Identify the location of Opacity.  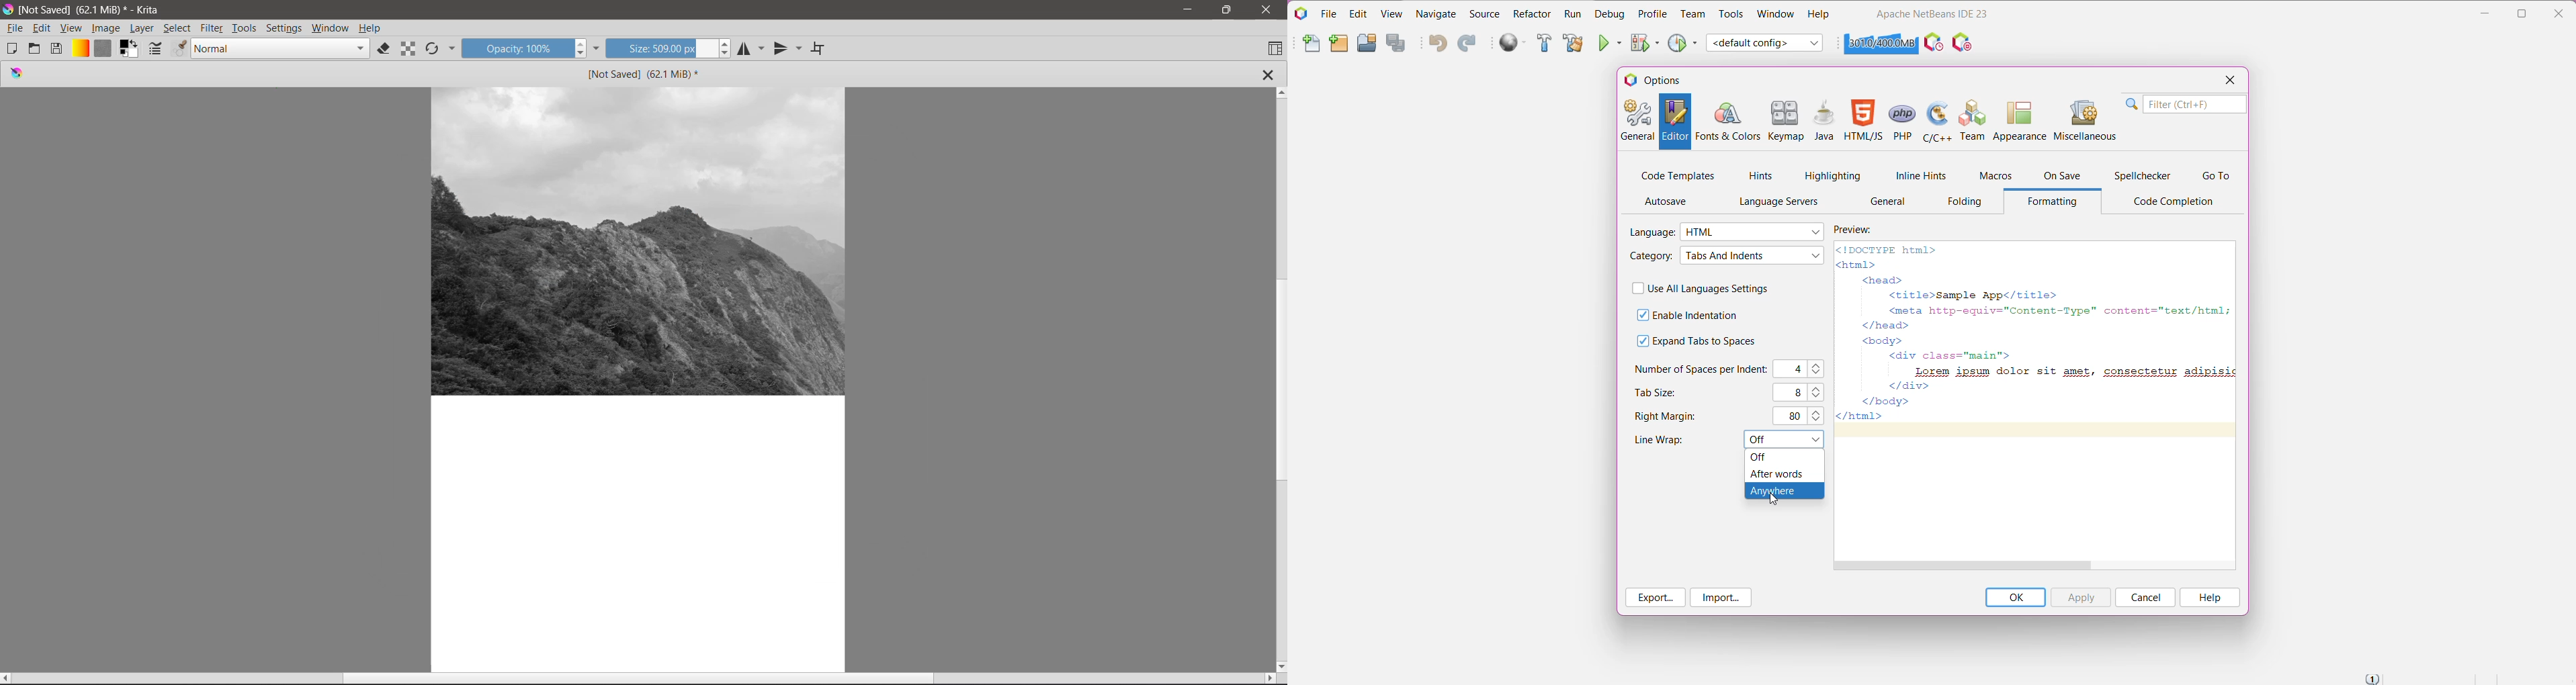
(516, 50).